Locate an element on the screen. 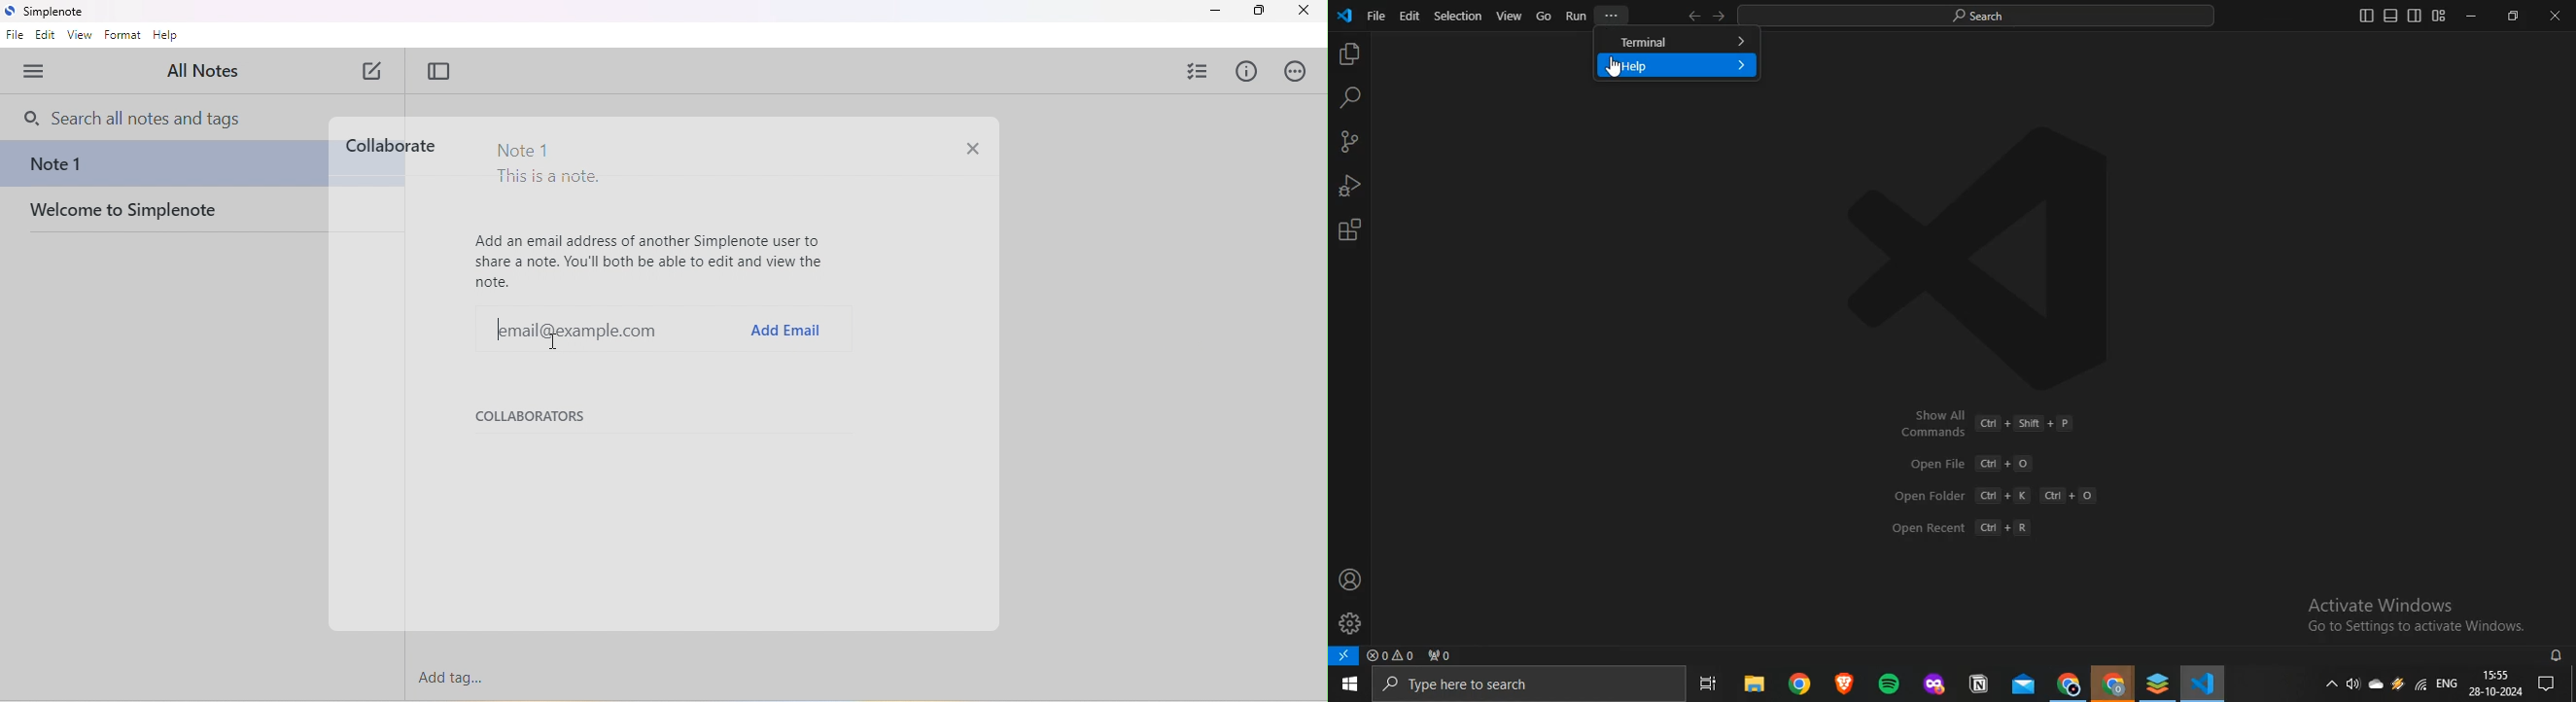 The image size is (2576, 728). collaborators is located at coordinates (537, 419).